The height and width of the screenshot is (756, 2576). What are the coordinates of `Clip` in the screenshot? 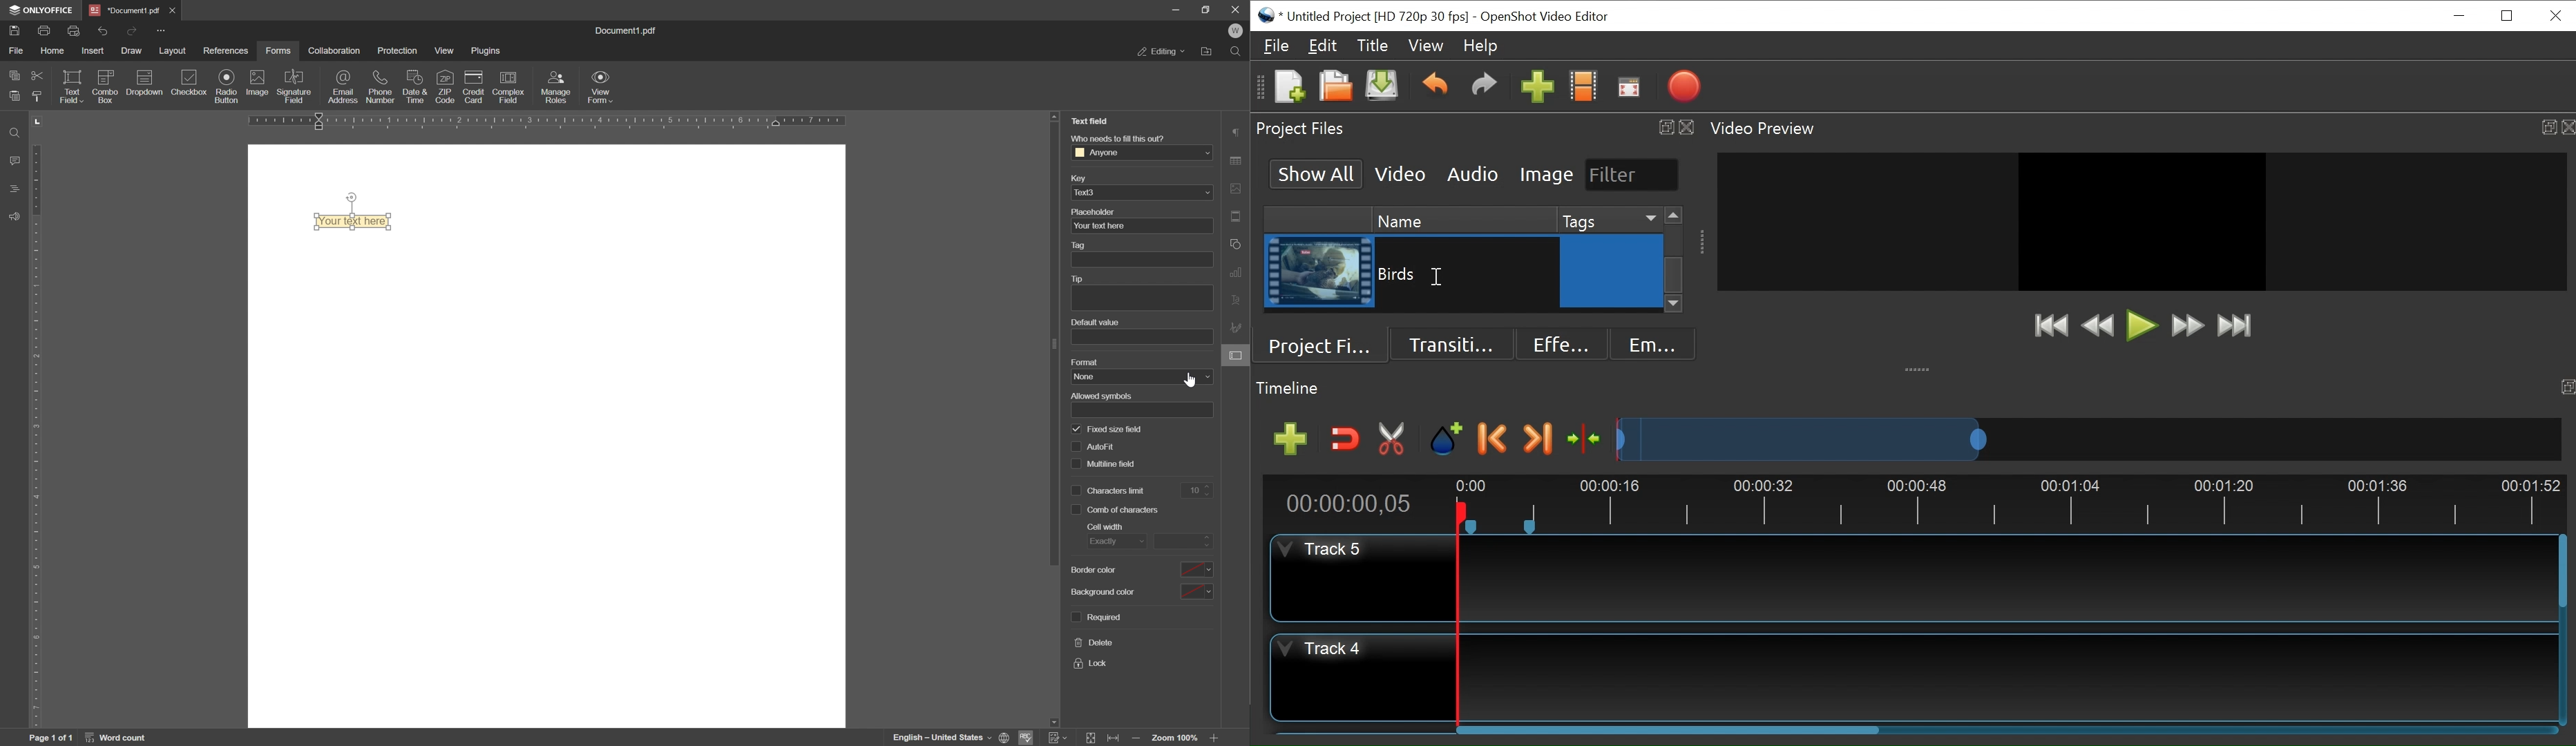 It's located at (1319, 271).